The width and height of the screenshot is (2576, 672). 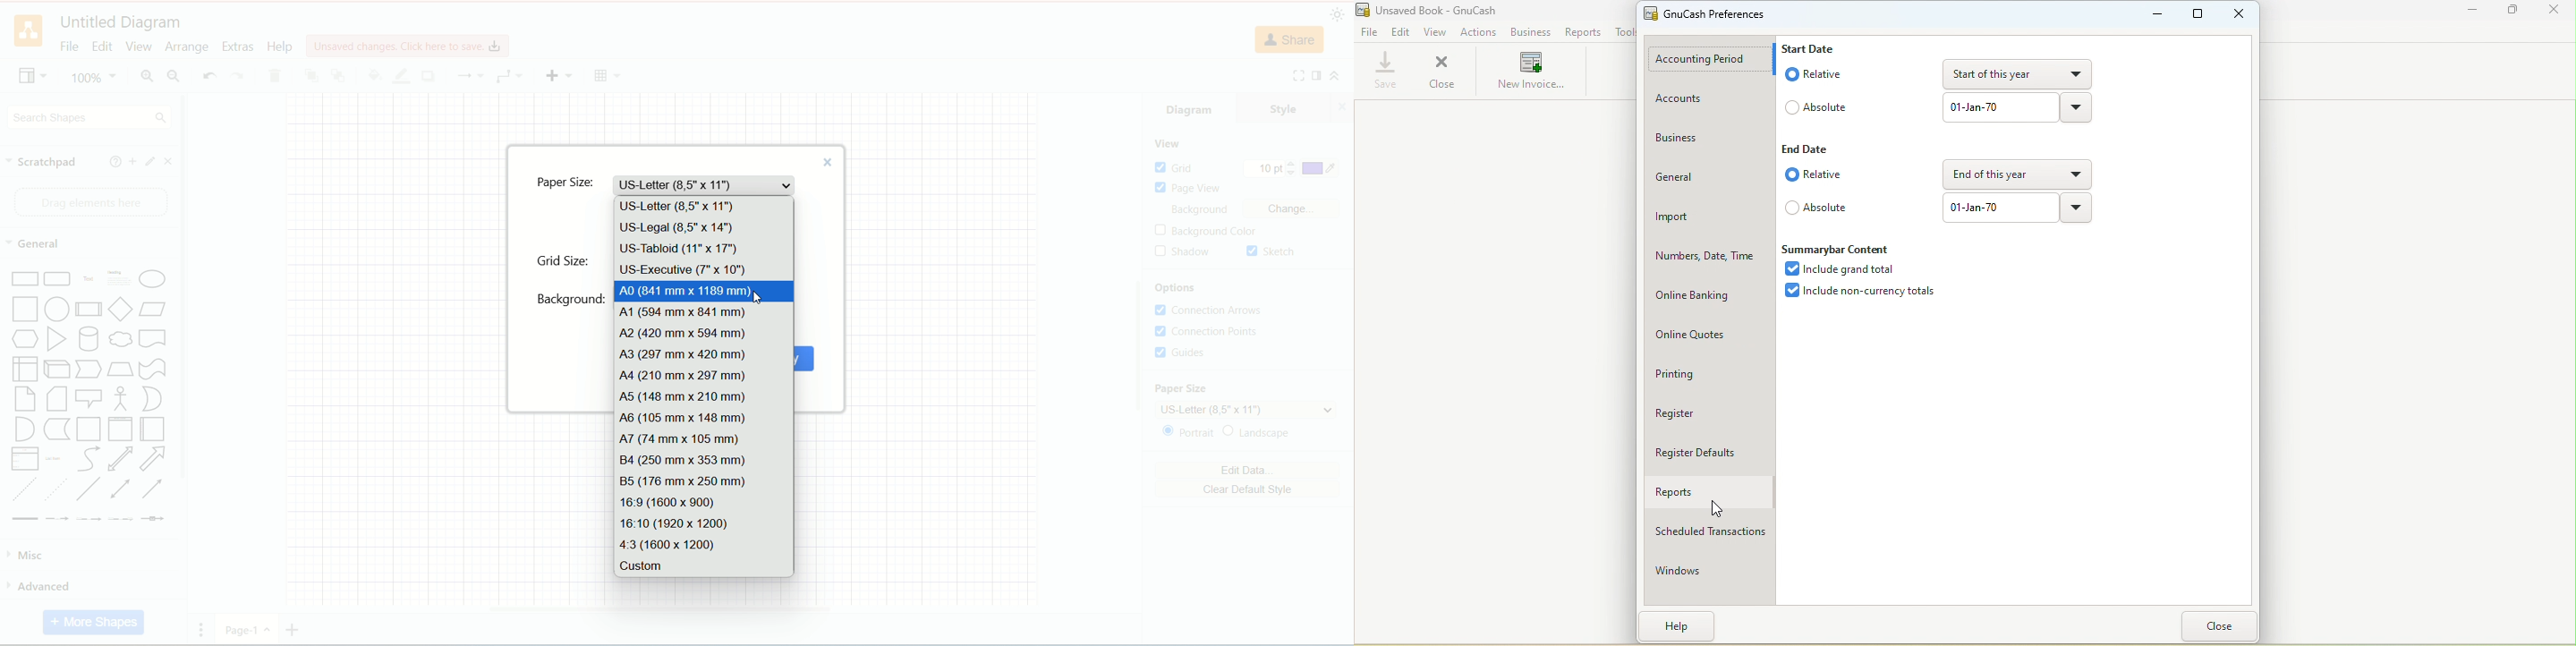 What do you see at coordinates (297, 628) in the screenshot?
I see `add page` at bounding box center [297, 628].